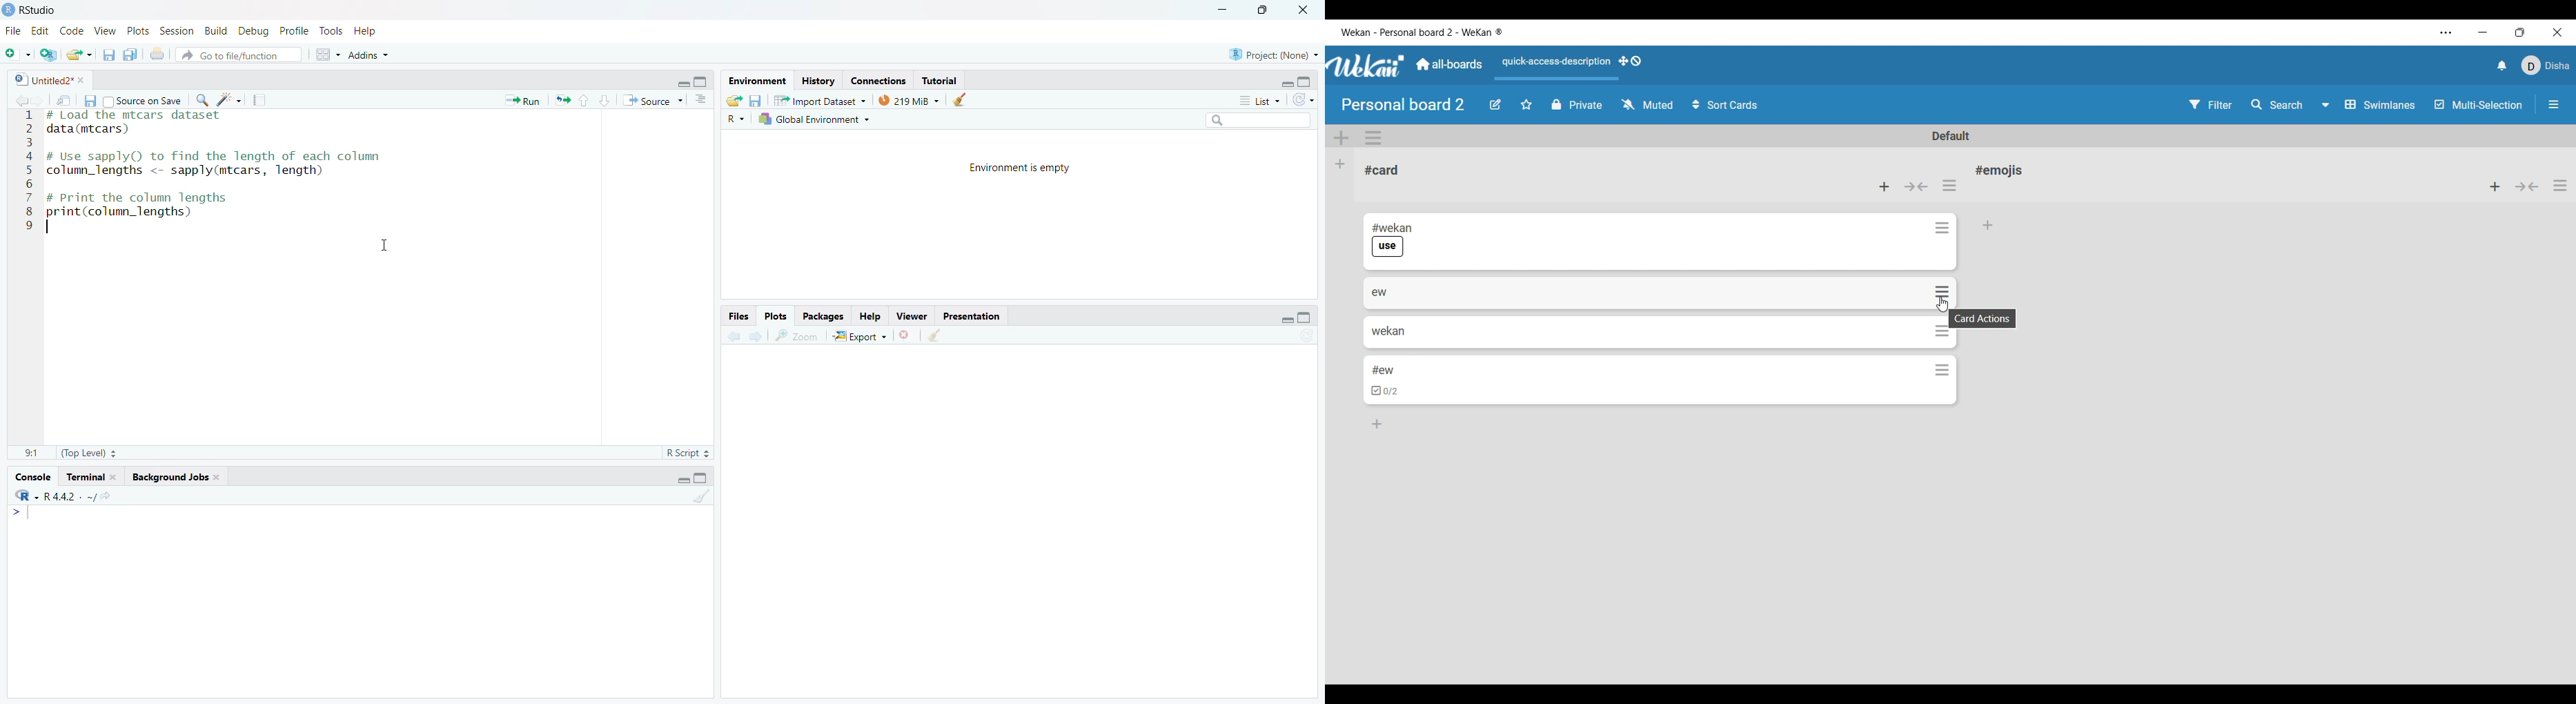 The height and width of the screenshot is (728, 2576). What do you see at coordinates (604, 100) in the screenshot?
I see `Go to next section` at bounding box center [604, 100].